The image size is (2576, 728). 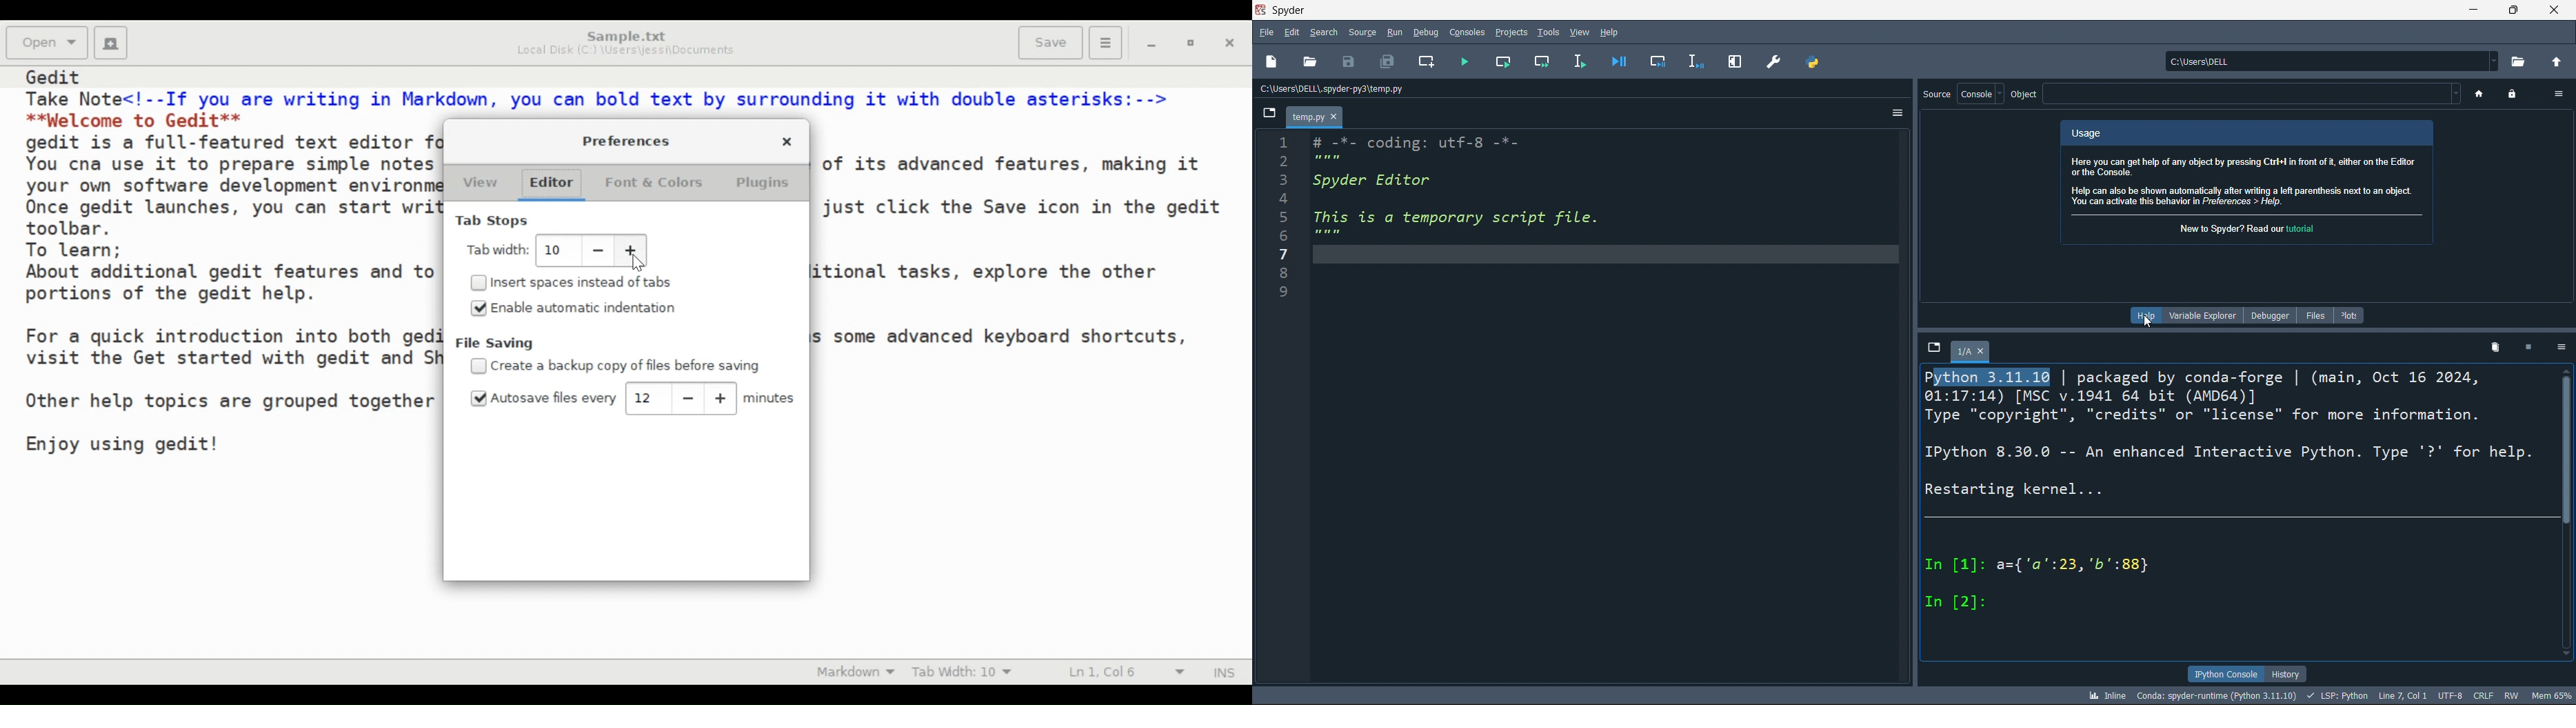 I want to click on View, so click(x=482, y=184).